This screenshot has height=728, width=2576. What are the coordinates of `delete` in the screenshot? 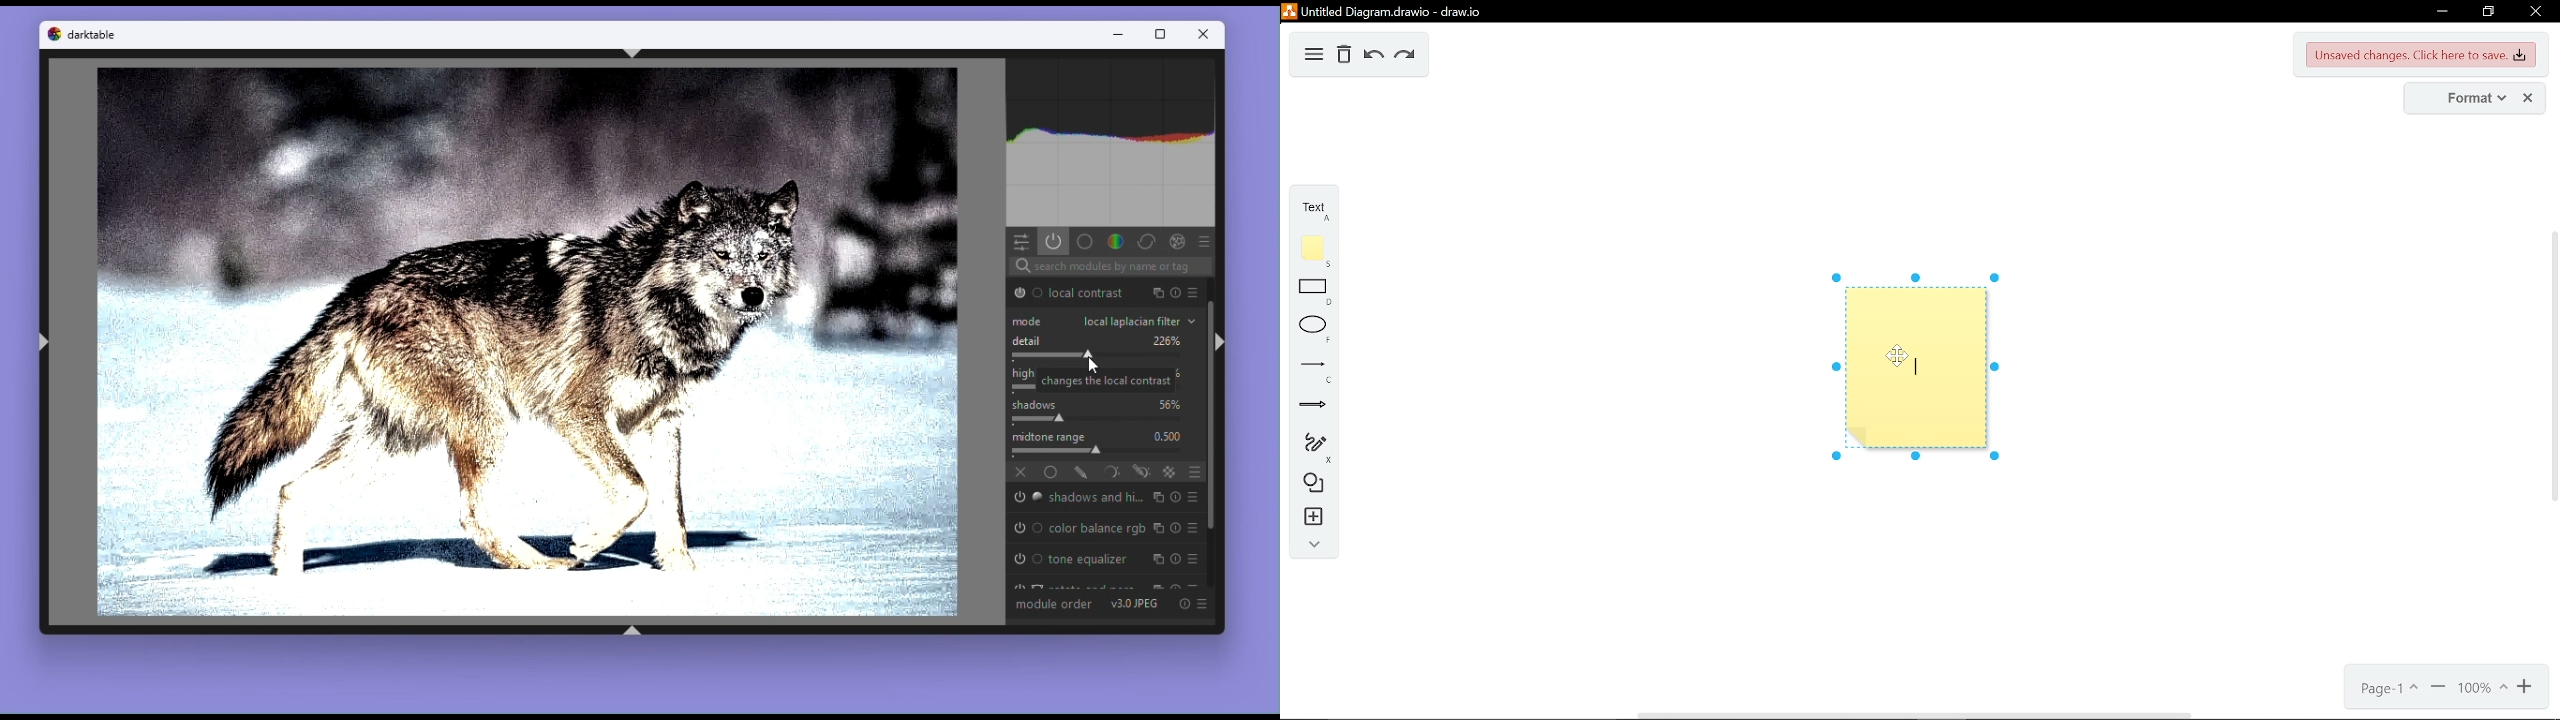 It's located at (1344, 56).